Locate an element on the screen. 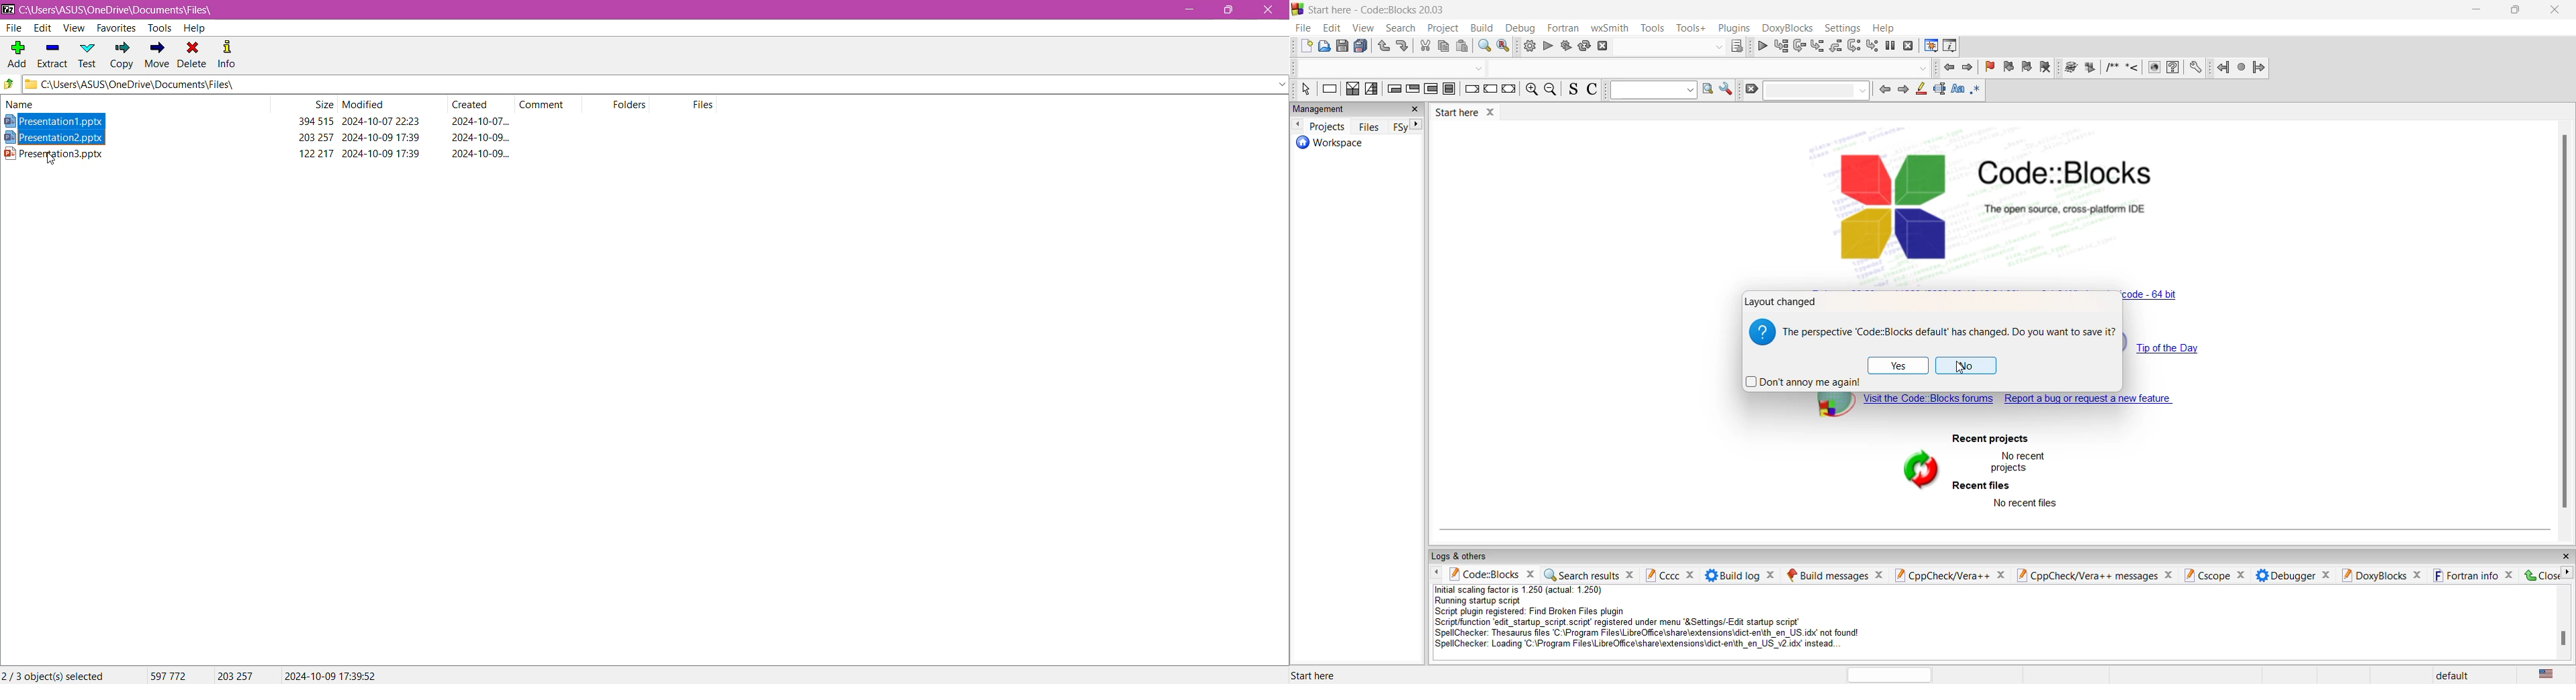 The image size is (2576, 700). rebuild is located at coordinates (1584, 46).